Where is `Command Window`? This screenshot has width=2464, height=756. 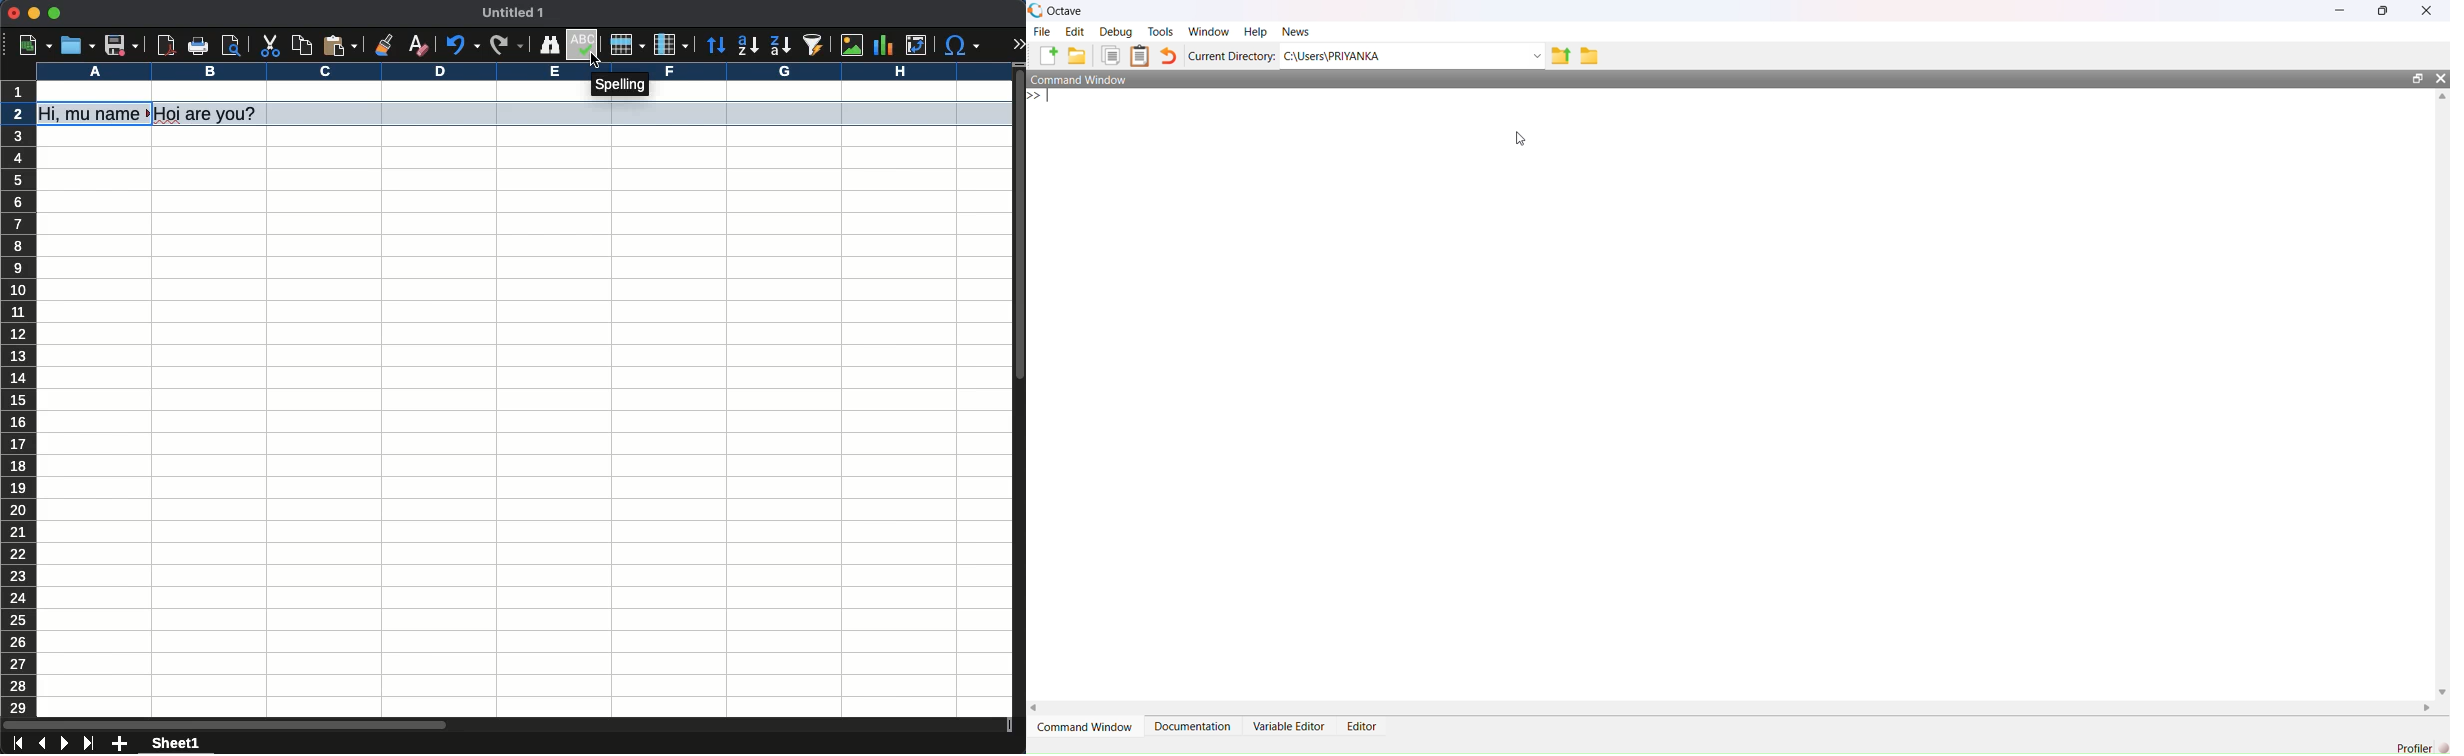
Command Window is located at coordinates (1083, 80).